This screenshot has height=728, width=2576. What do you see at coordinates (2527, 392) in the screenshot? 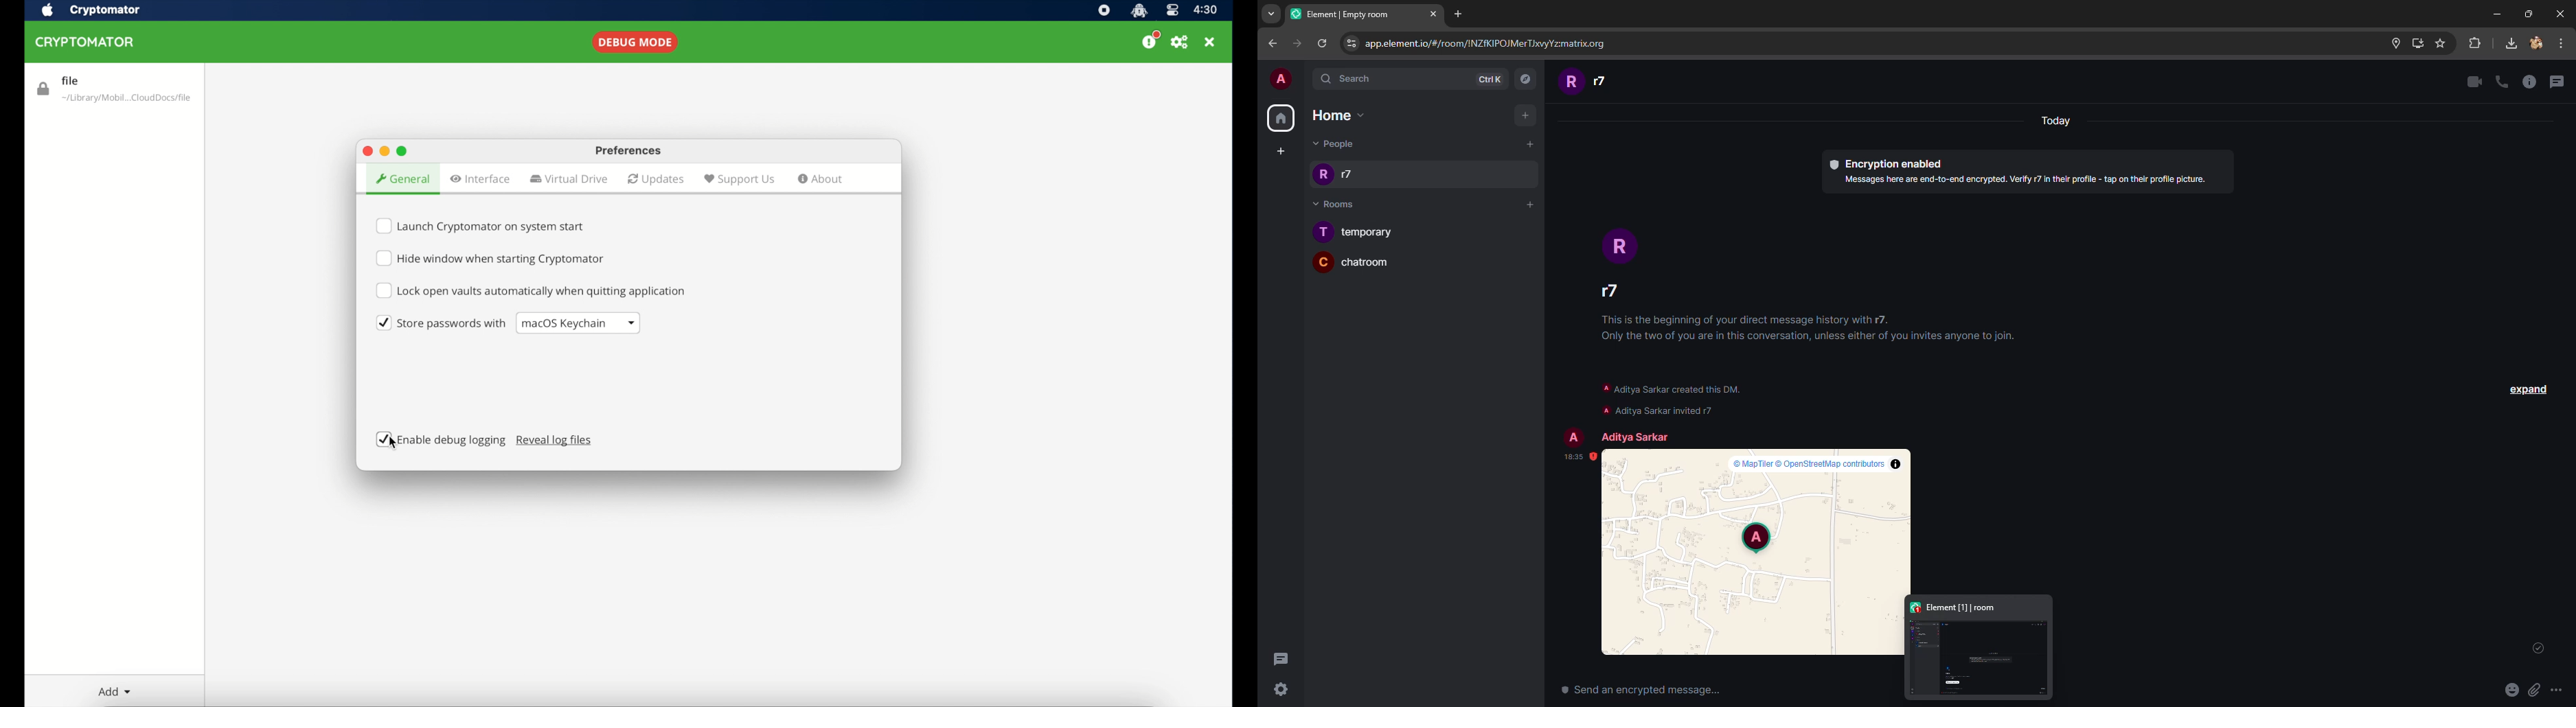
I see `expand` at bounding box center [2527, 392].